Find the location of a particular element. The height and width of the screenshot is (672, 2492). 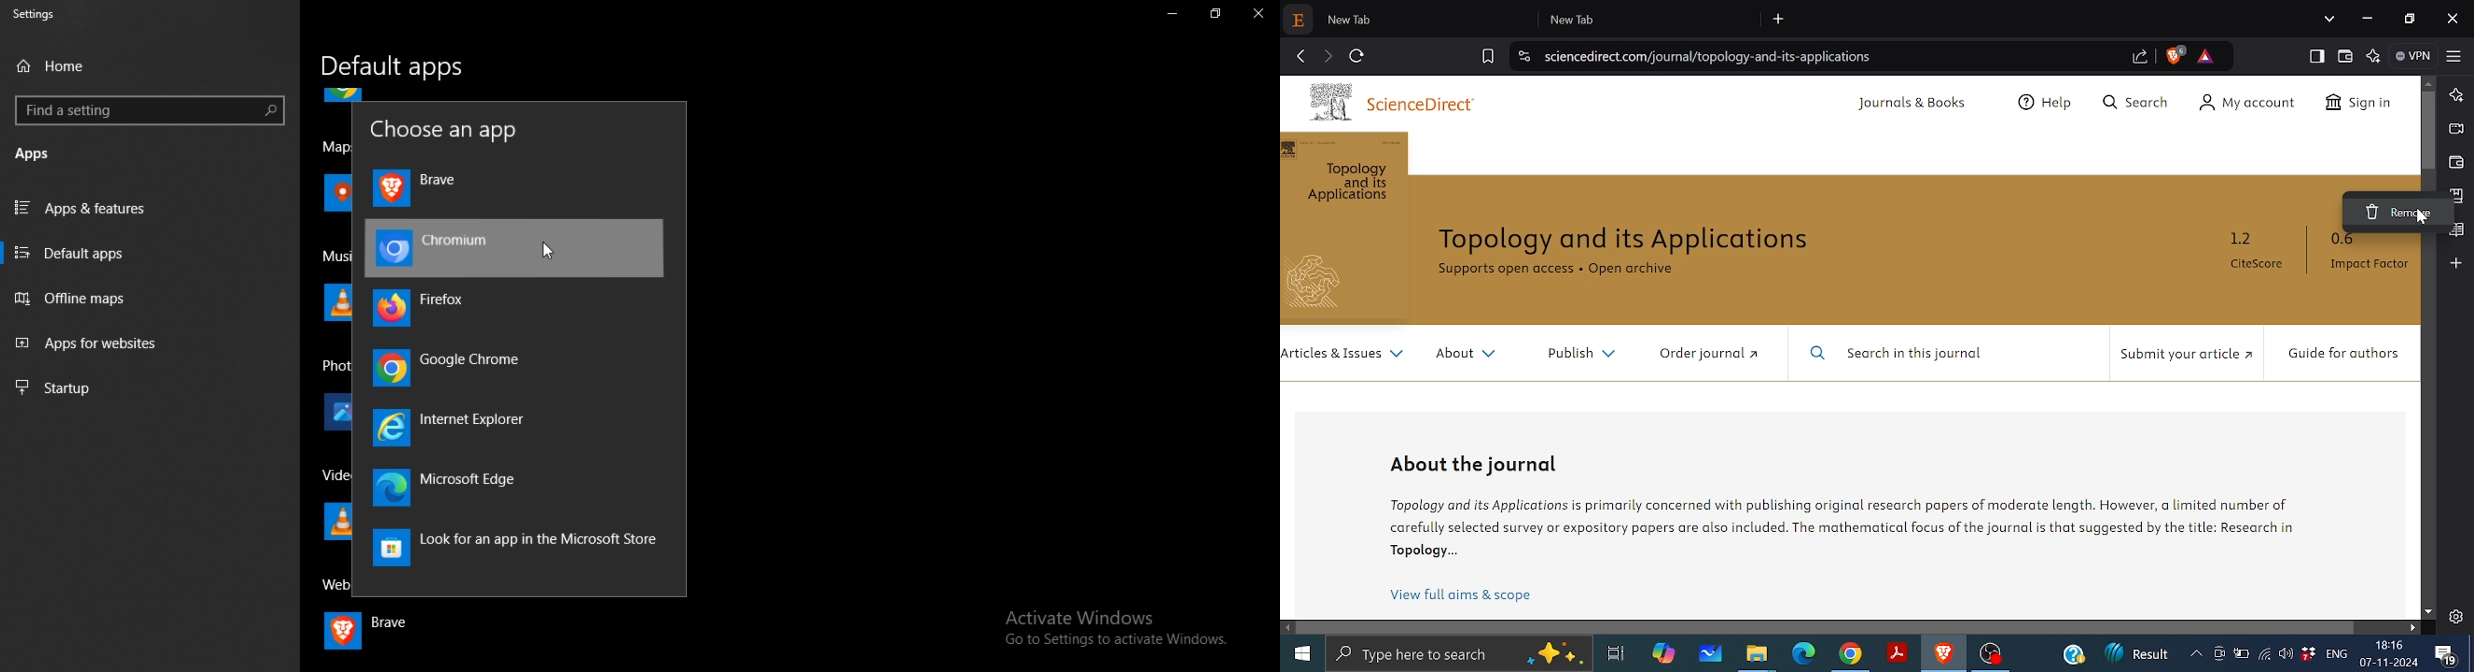

Help is located at coordinates (2048, 105).